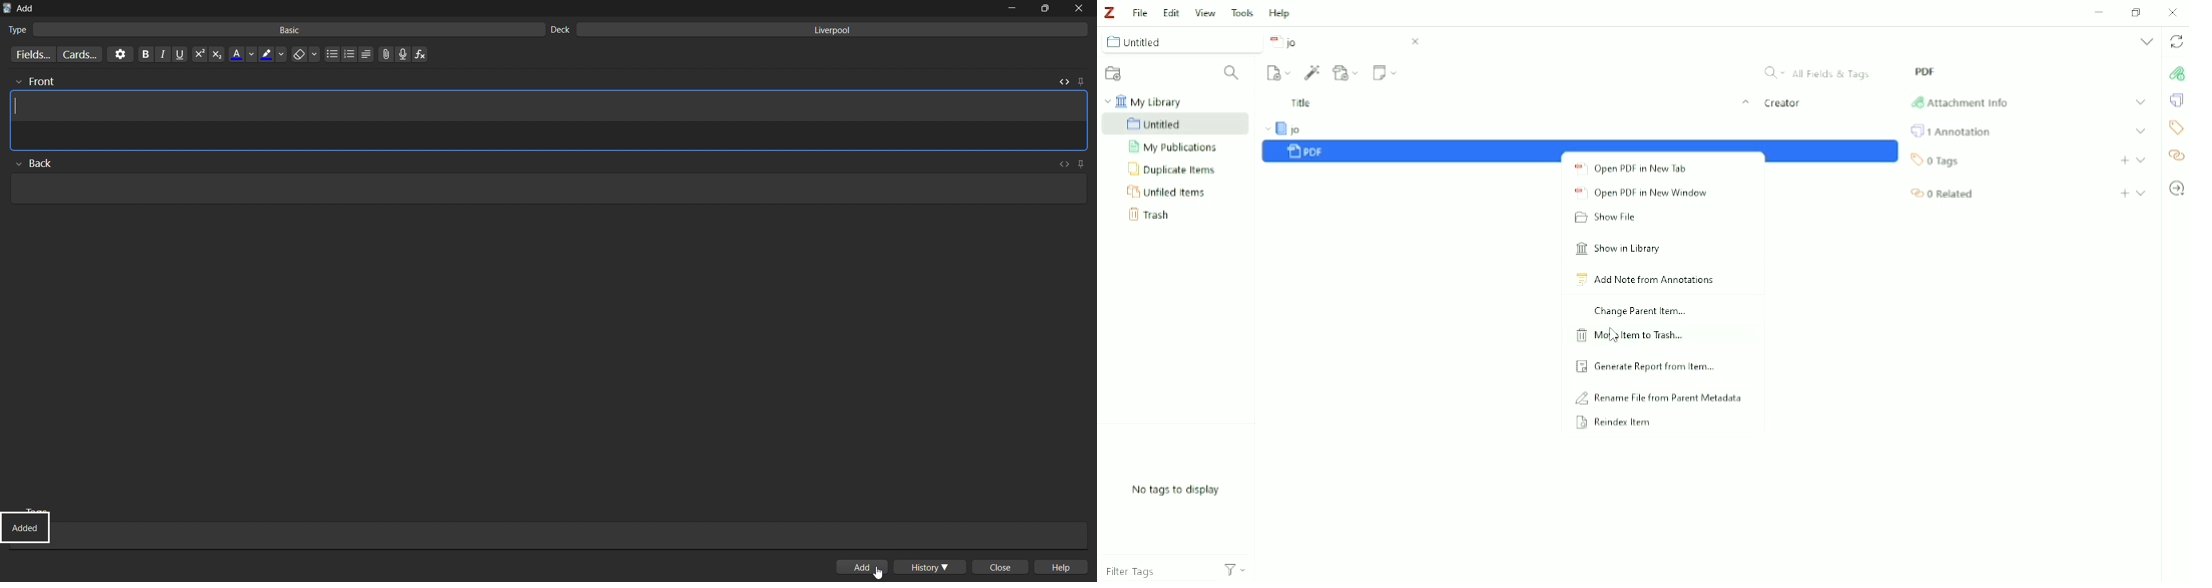  Describe the element at coordinates (2174, 128) in the screenshot. I see `Tags` at that location.